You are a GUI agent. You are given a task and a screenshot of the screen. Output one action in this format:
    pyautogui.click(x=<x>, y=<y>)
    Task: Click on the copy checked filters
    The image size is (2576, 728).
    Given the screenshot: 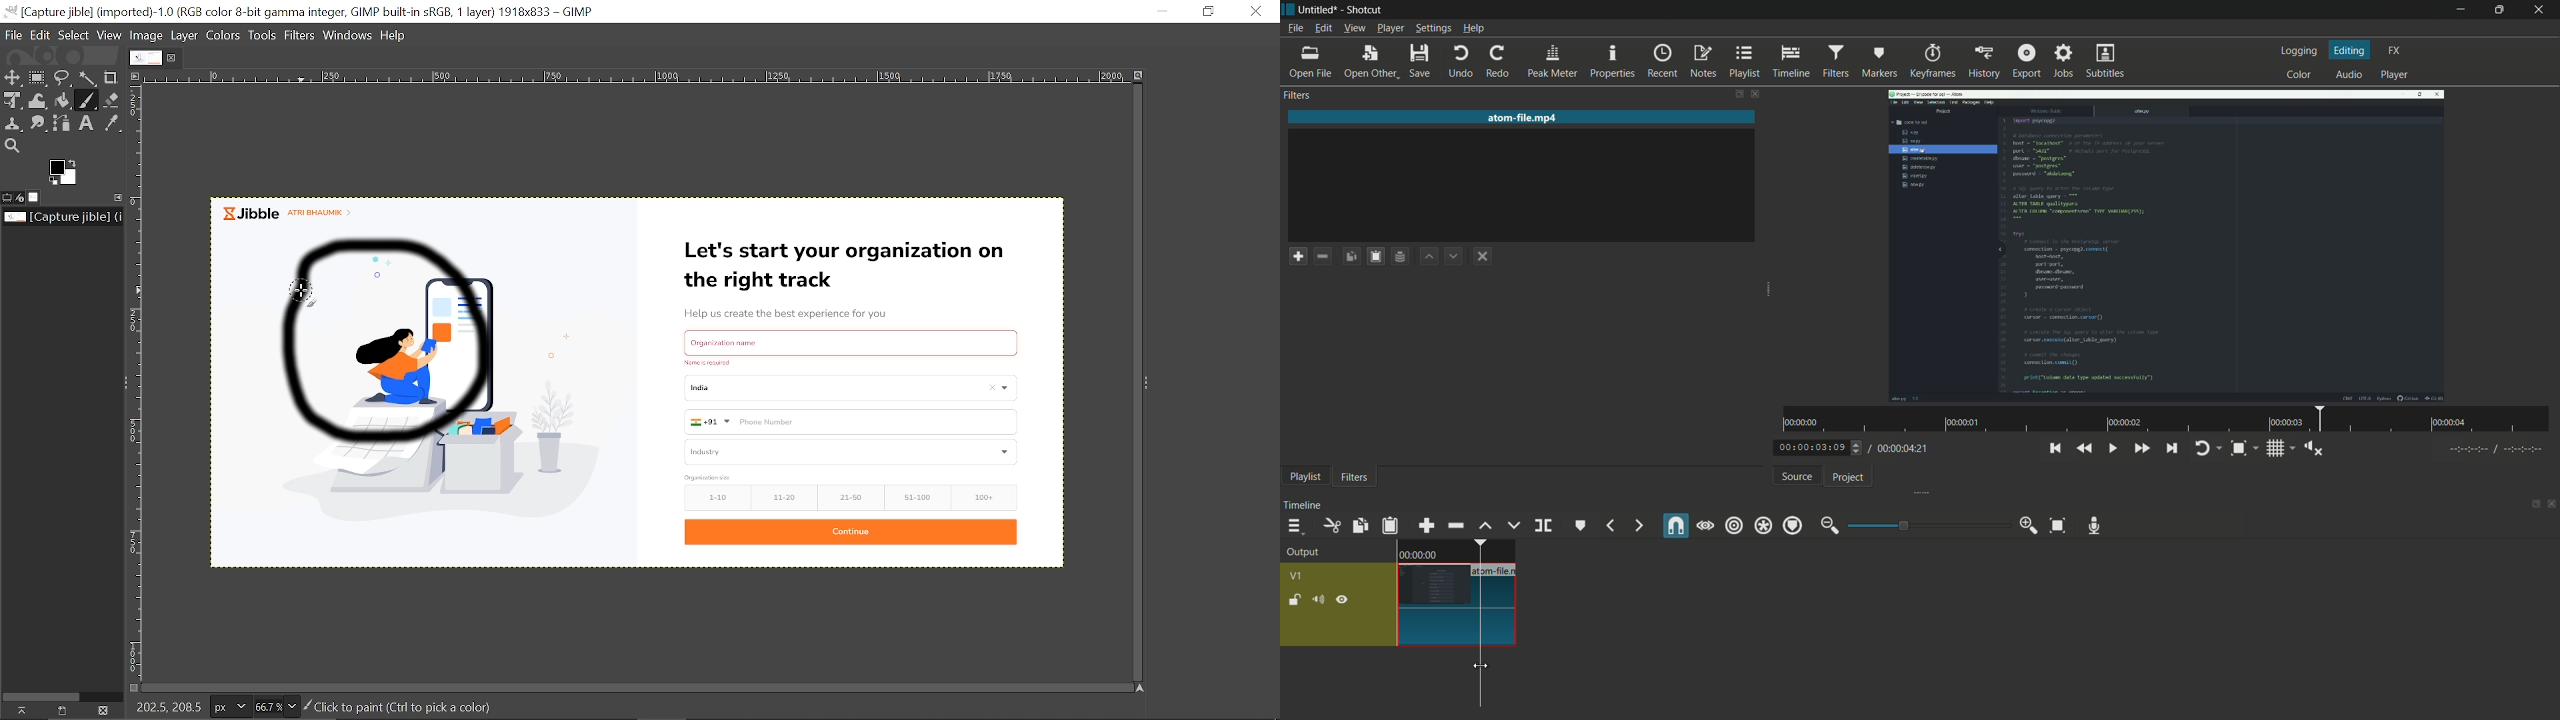 What is the action you would take?
    pyautogui.click(x=1350, y=256)
    